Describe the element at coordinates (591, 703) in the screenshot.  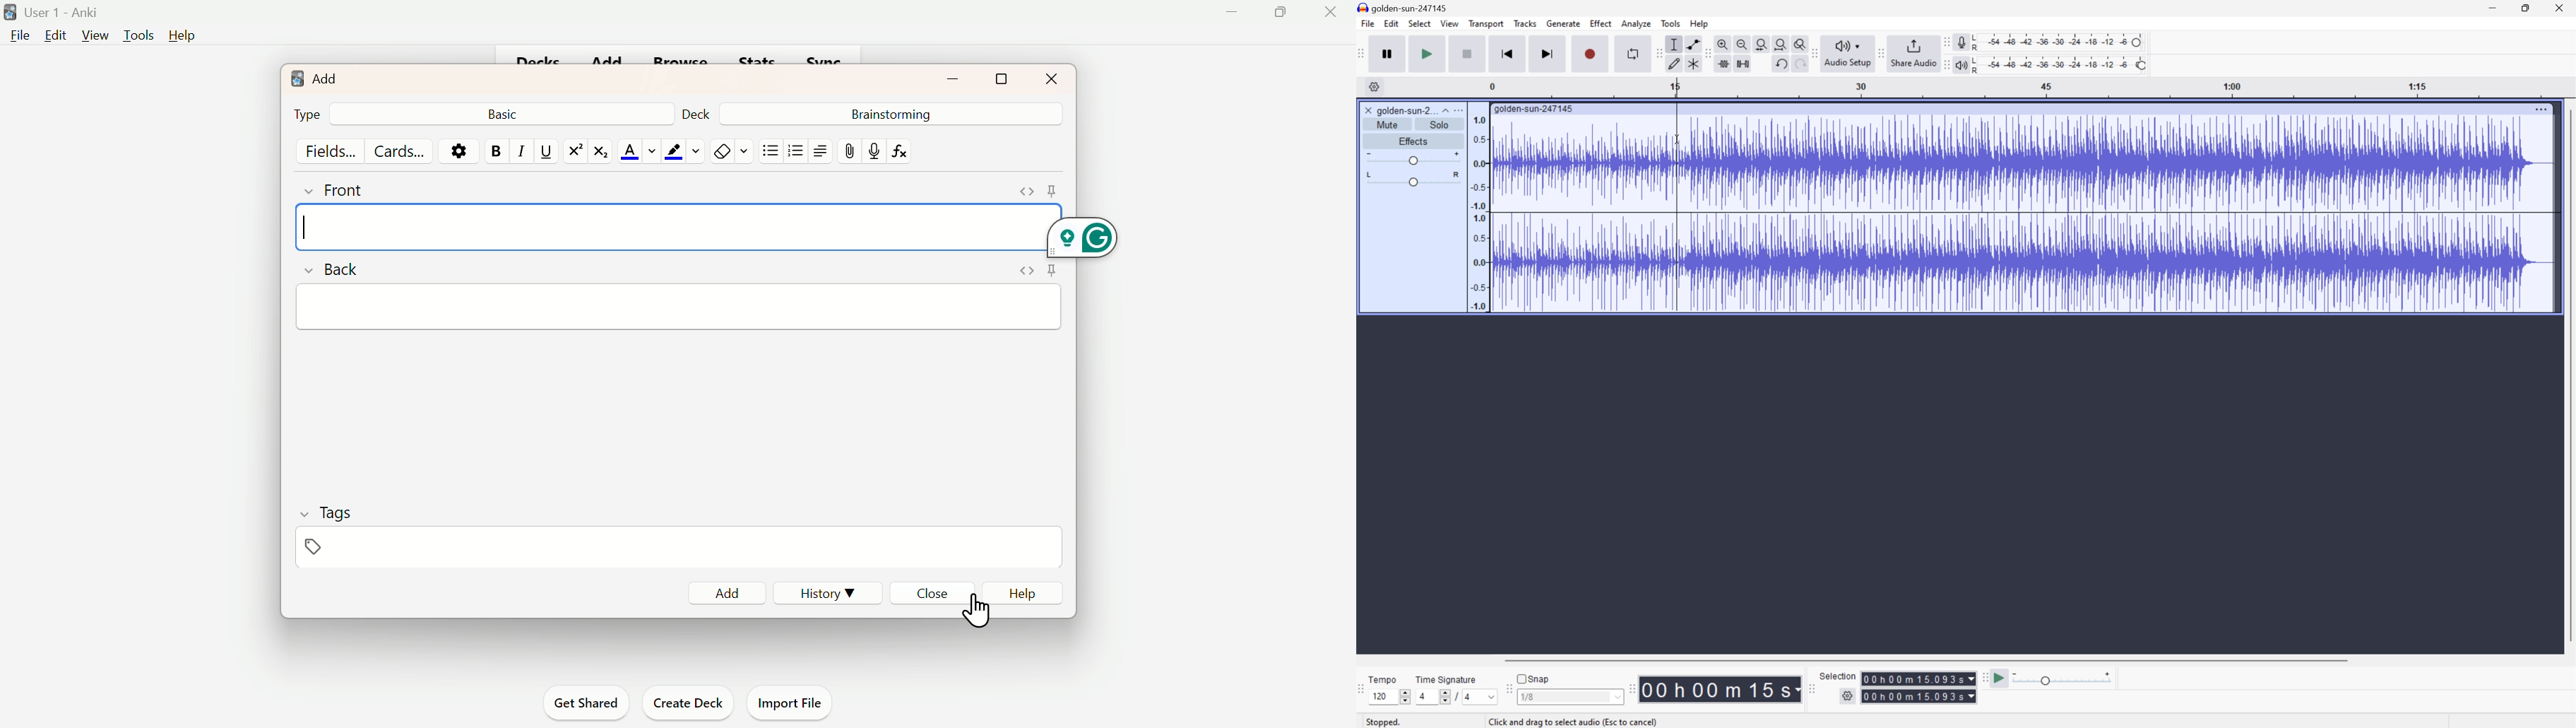
I see `Get Shared` at that location.